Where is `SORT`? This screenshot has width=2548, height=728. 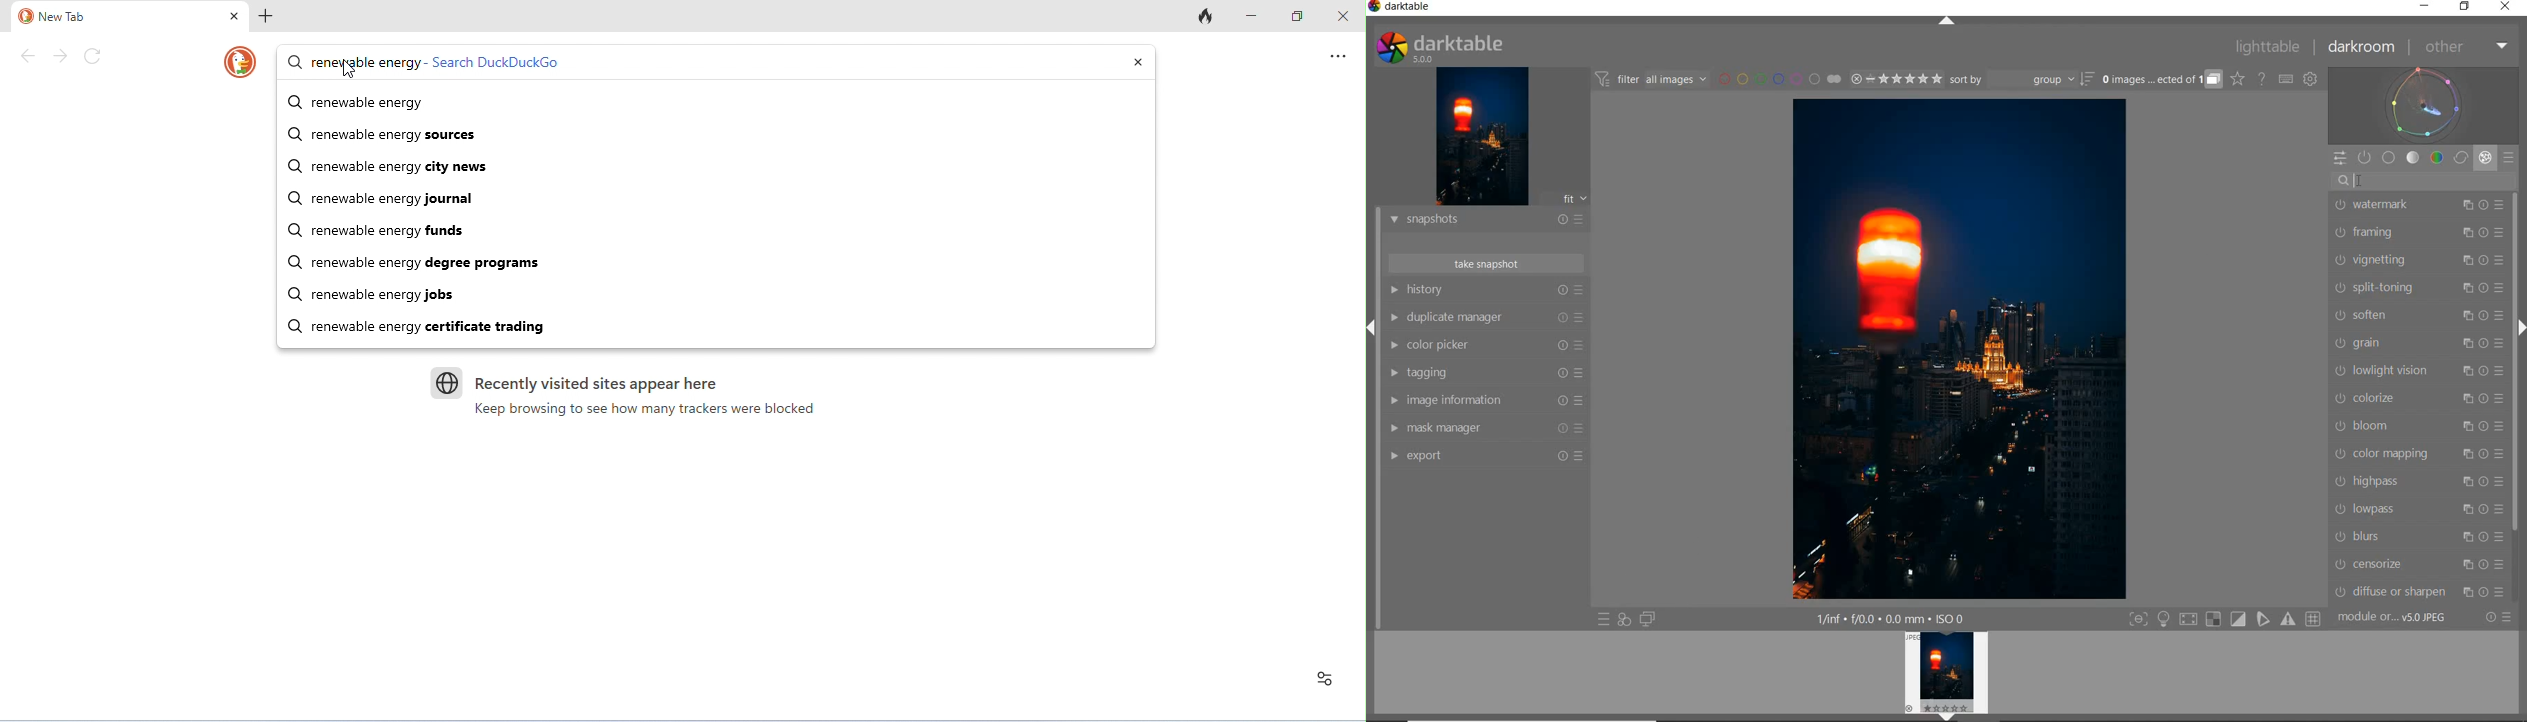
SORT is located at coordinates (2021, 81).